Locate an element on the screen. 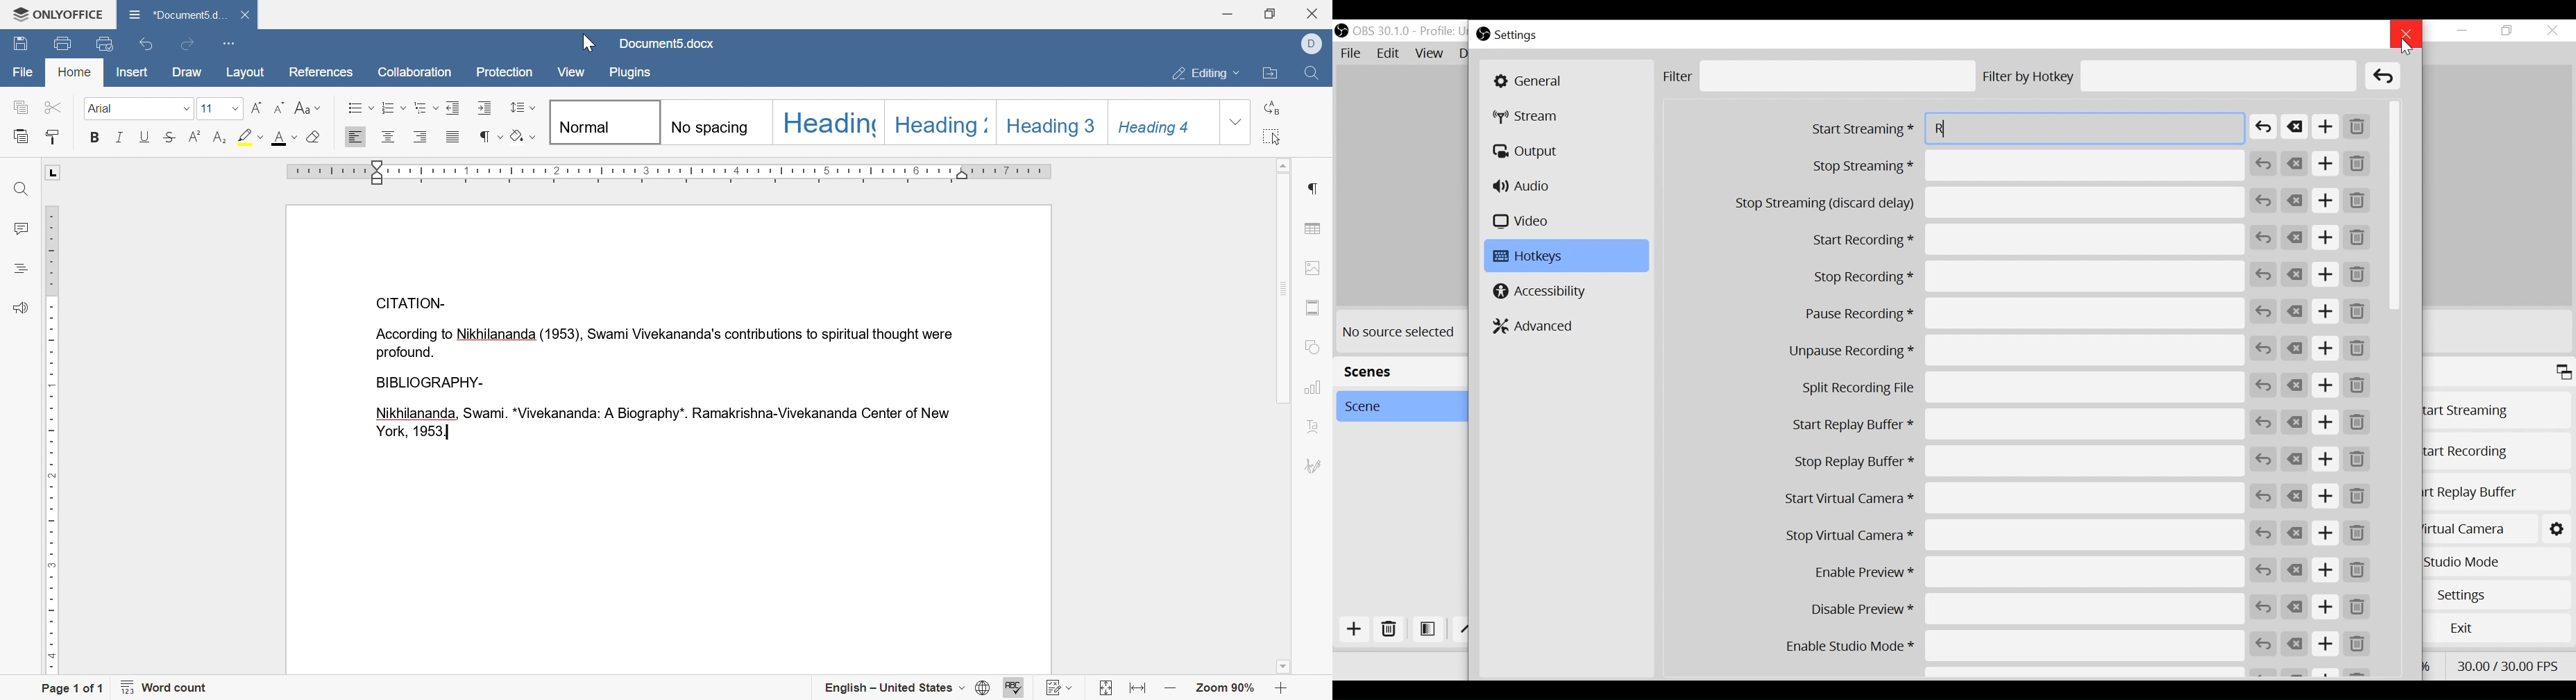  Clear is located at coordinates (2296, 534).